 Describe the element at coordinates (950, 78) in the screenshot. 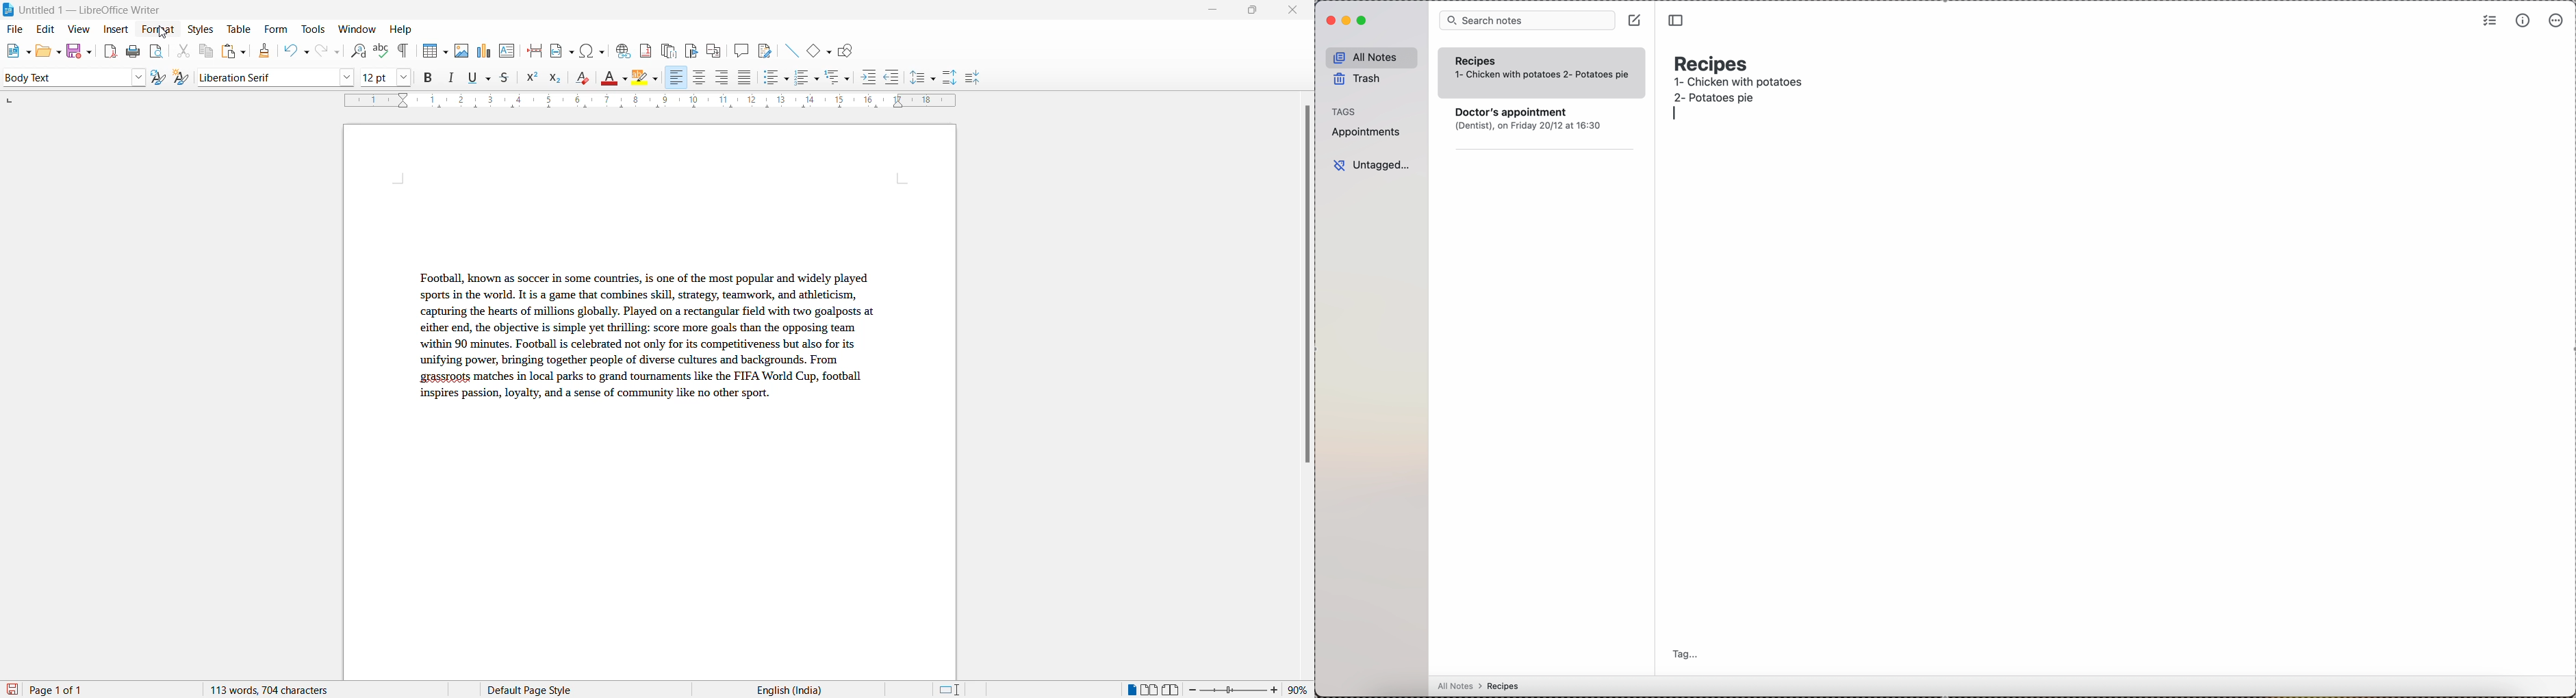

I see `increase paragraph` at that location.